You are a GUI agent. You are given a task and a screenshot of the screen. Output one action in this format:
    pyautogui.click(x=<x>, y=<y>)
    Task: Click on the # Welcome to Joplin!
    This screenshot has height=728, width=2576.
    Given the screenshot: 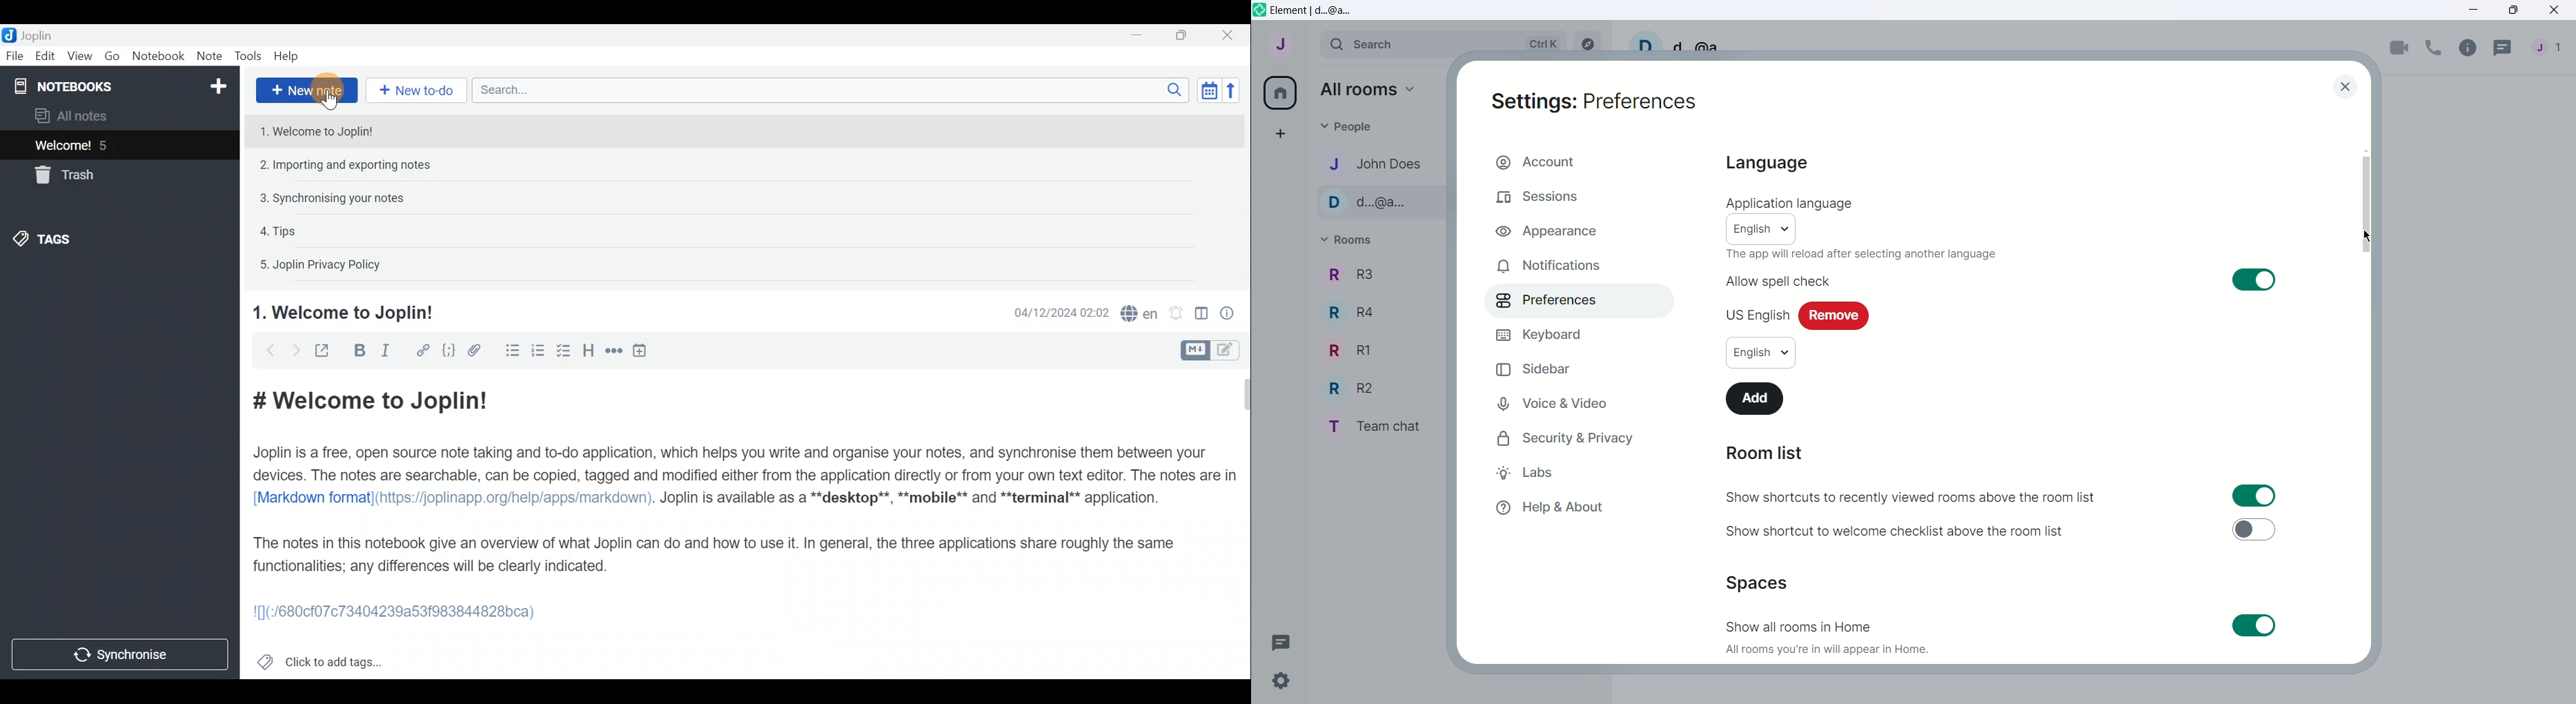 What is the action you would take?
    pyautogui.click(x=368, y=400)
    